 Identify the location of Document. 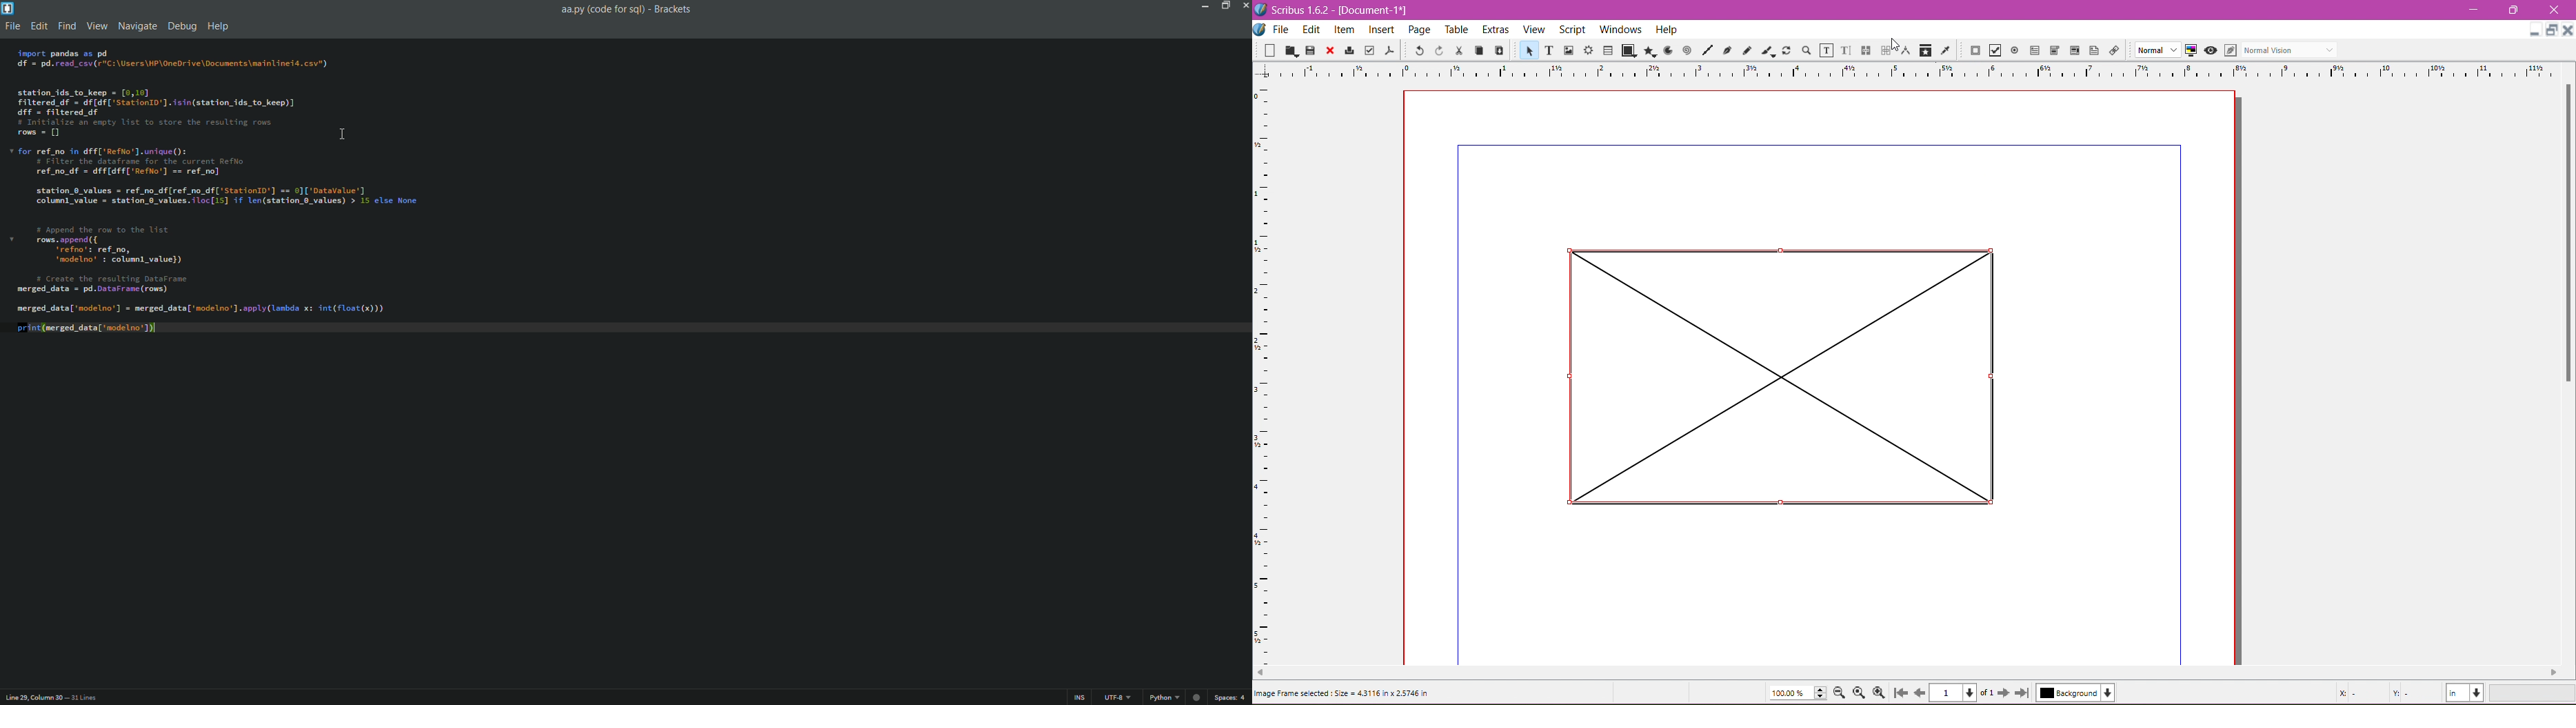
(1260, 30).